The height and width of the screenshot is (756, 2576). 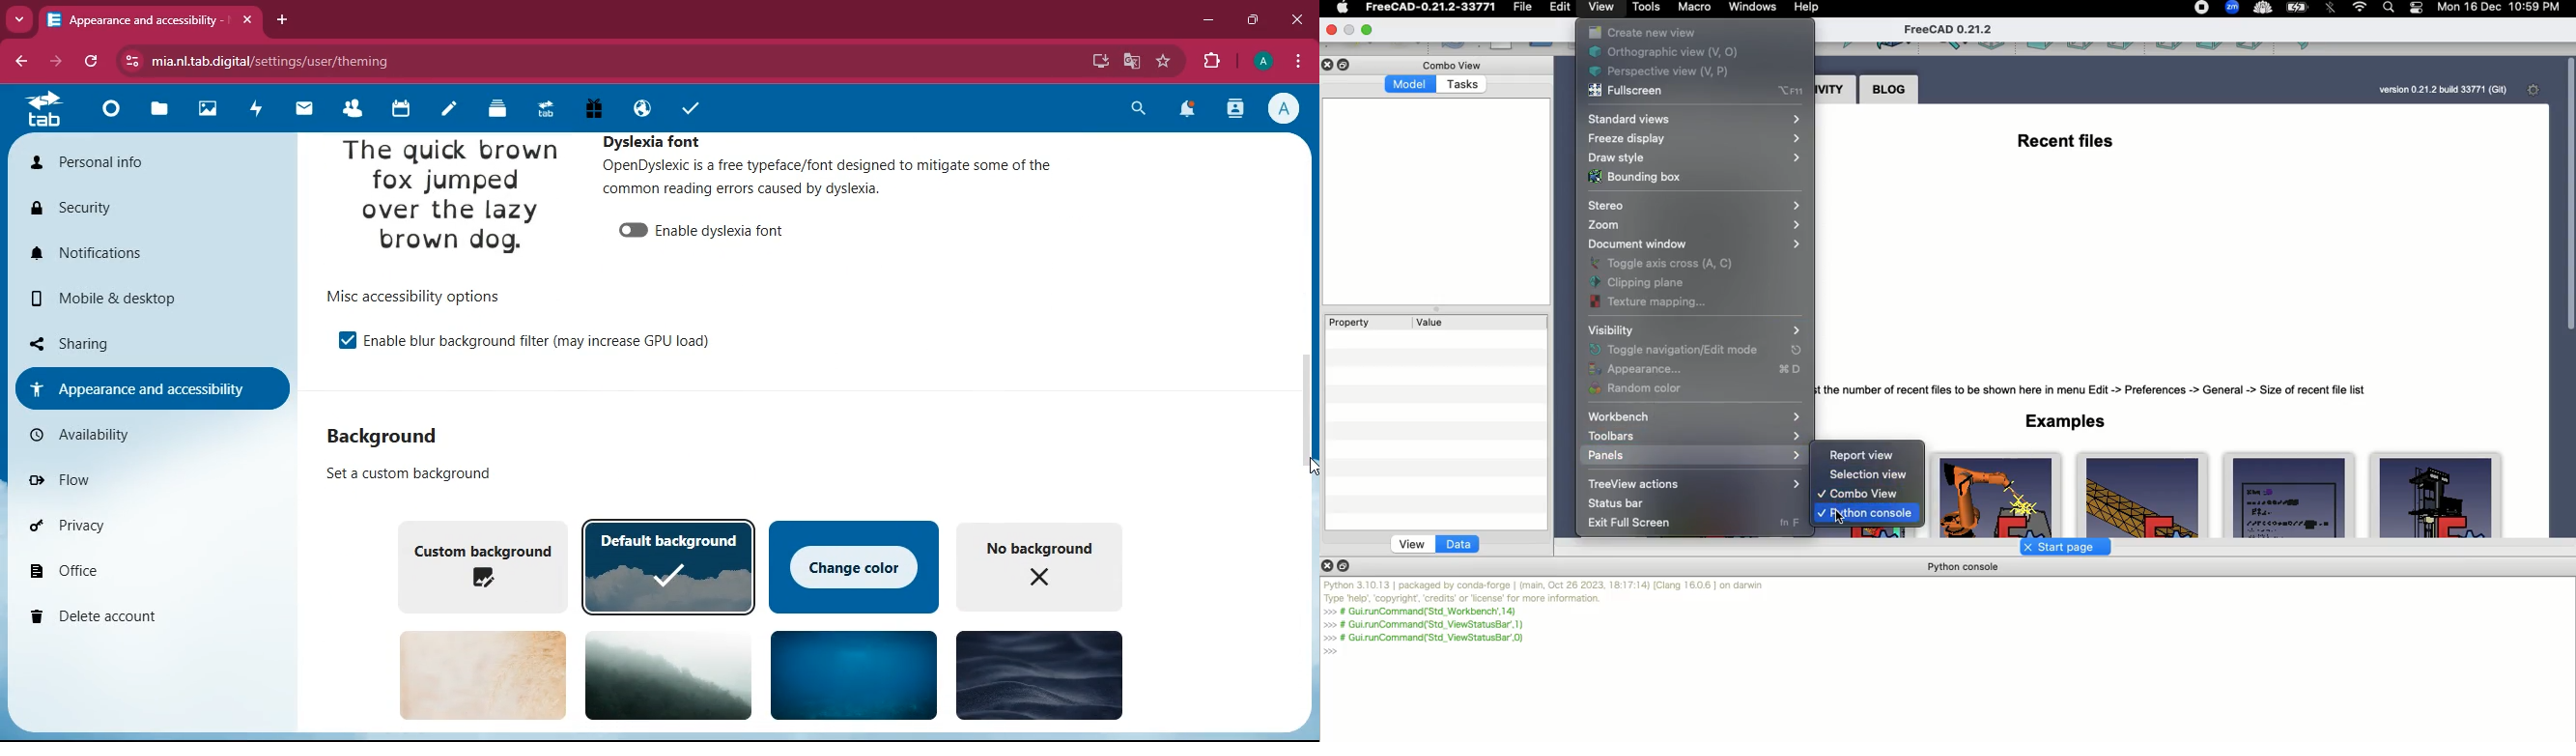 What do you see at coordinates (2443, 90) in the screenshot?
I see `version 0.21.2 build 33771 (Git)` at bounding box center [2443, 90].